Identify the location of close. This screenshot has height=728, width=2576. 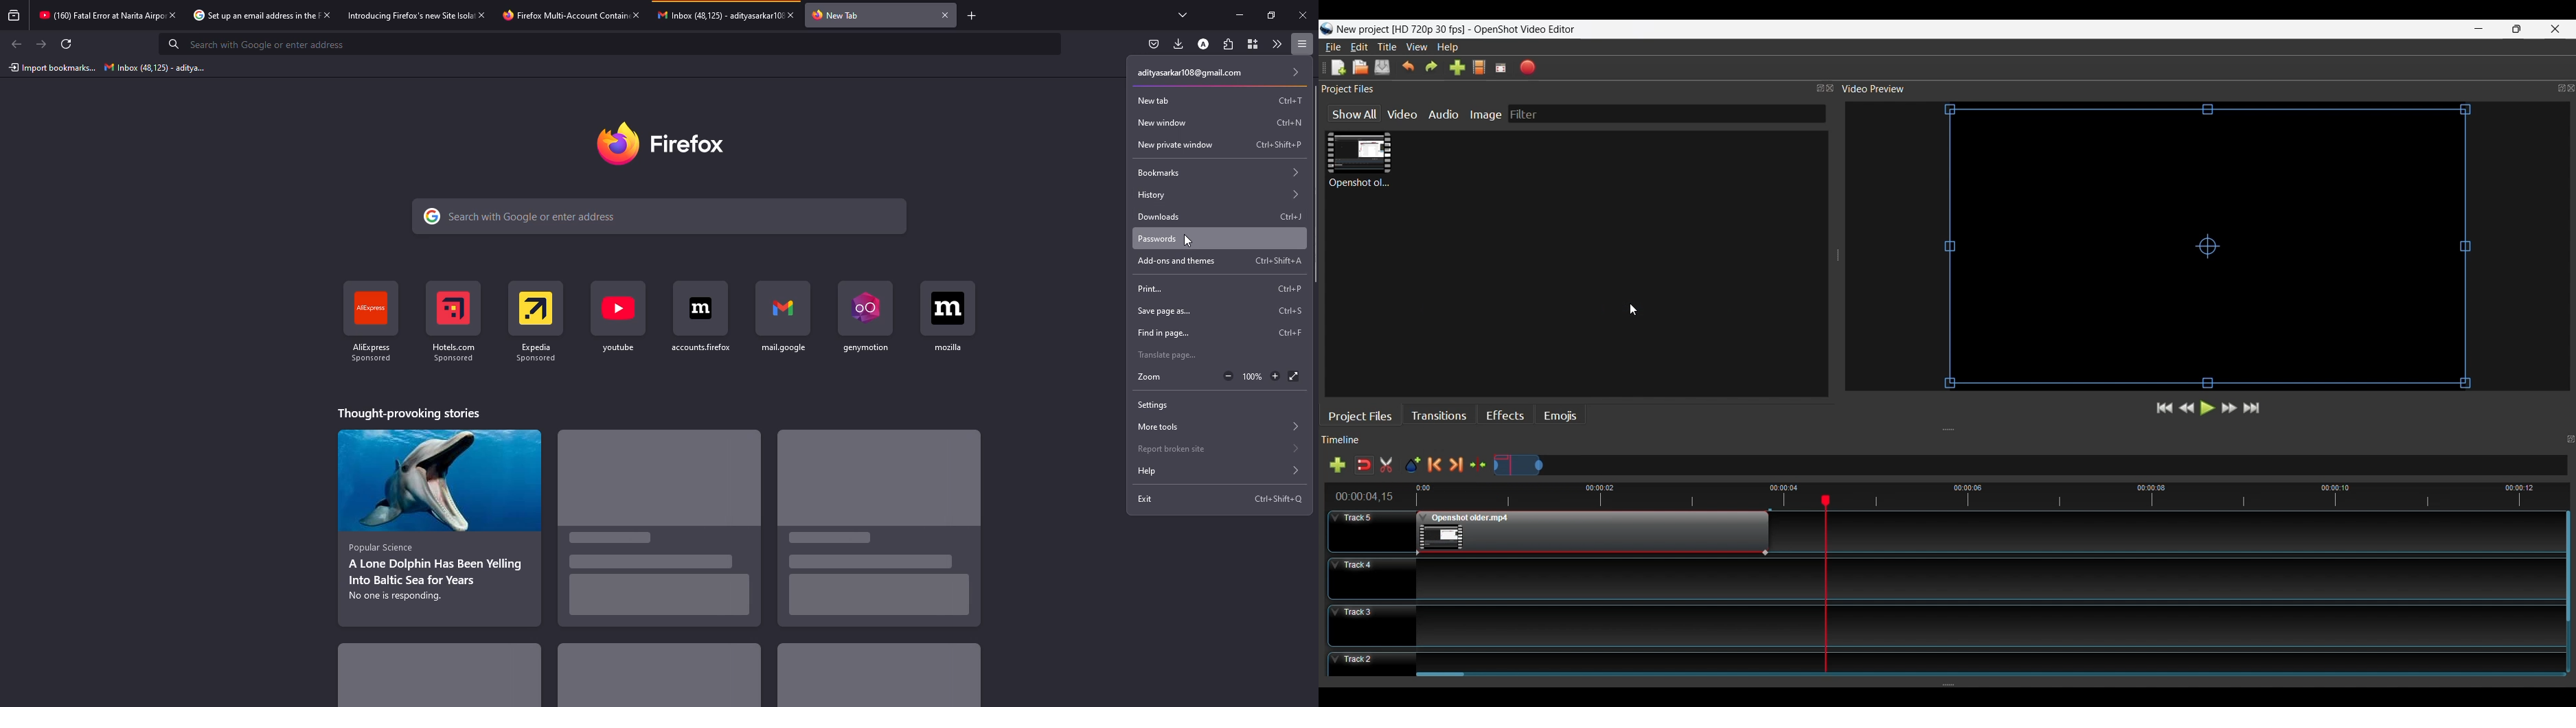
(635, 14).